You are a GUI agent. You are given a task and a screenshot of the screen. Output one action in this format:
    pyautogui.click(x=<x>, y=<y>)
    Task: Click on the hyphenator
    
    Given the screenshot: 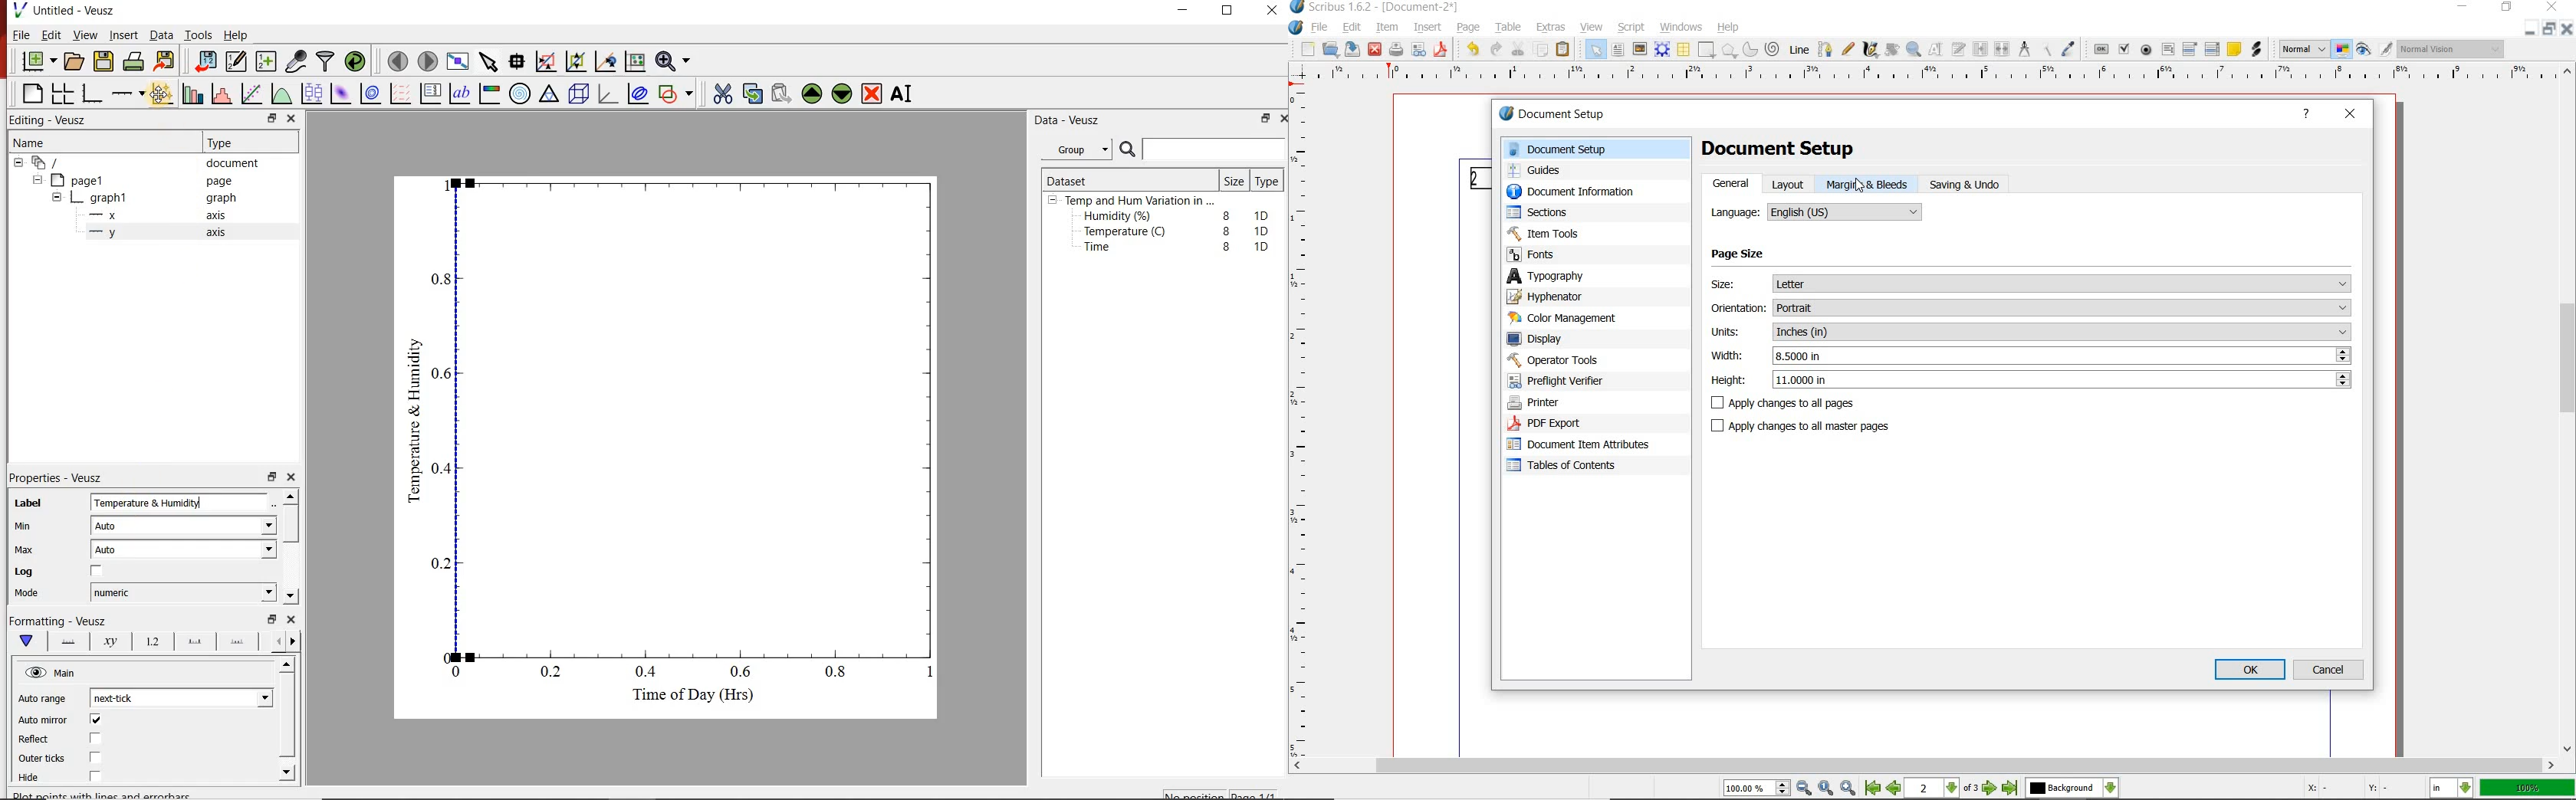 What is the action you would take?
    pyautogui.click(x=1550, y=298)
    